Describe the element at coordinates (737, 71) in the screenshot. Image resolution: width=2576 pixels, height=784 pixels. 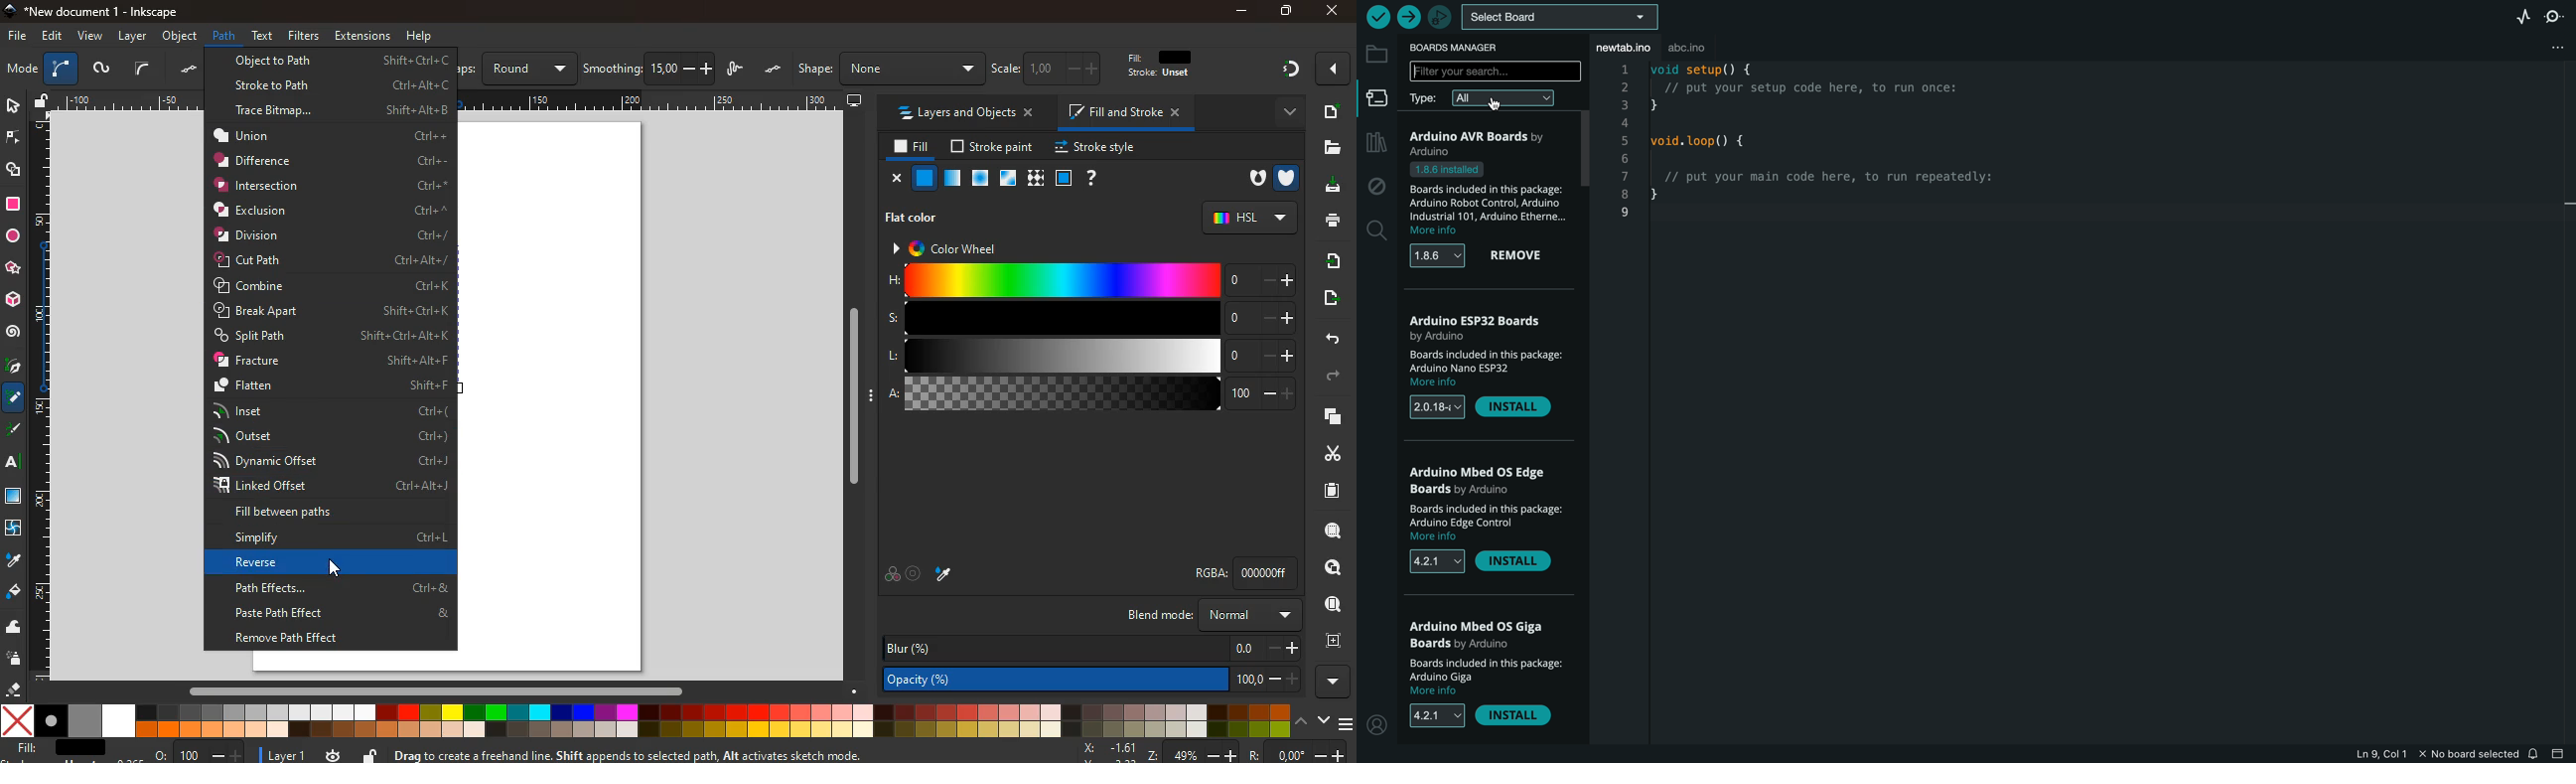
I see `draw` at that location.